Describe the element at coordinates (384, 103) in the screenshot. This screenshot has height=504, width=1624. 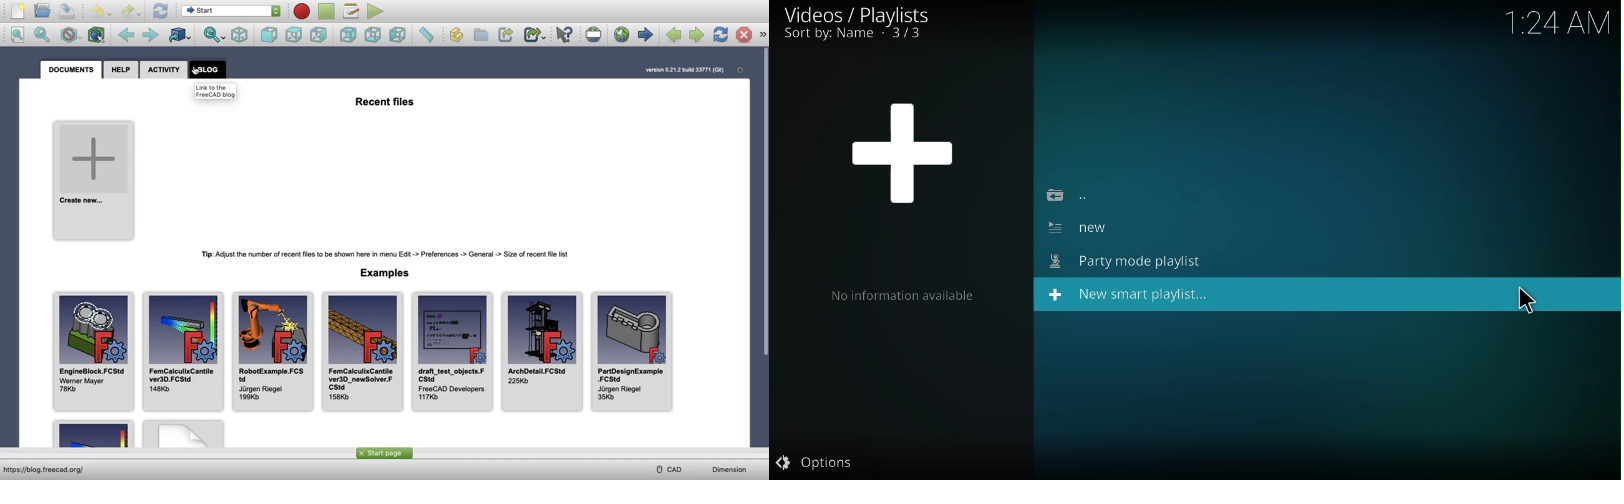
I see `Text 1` at that location.